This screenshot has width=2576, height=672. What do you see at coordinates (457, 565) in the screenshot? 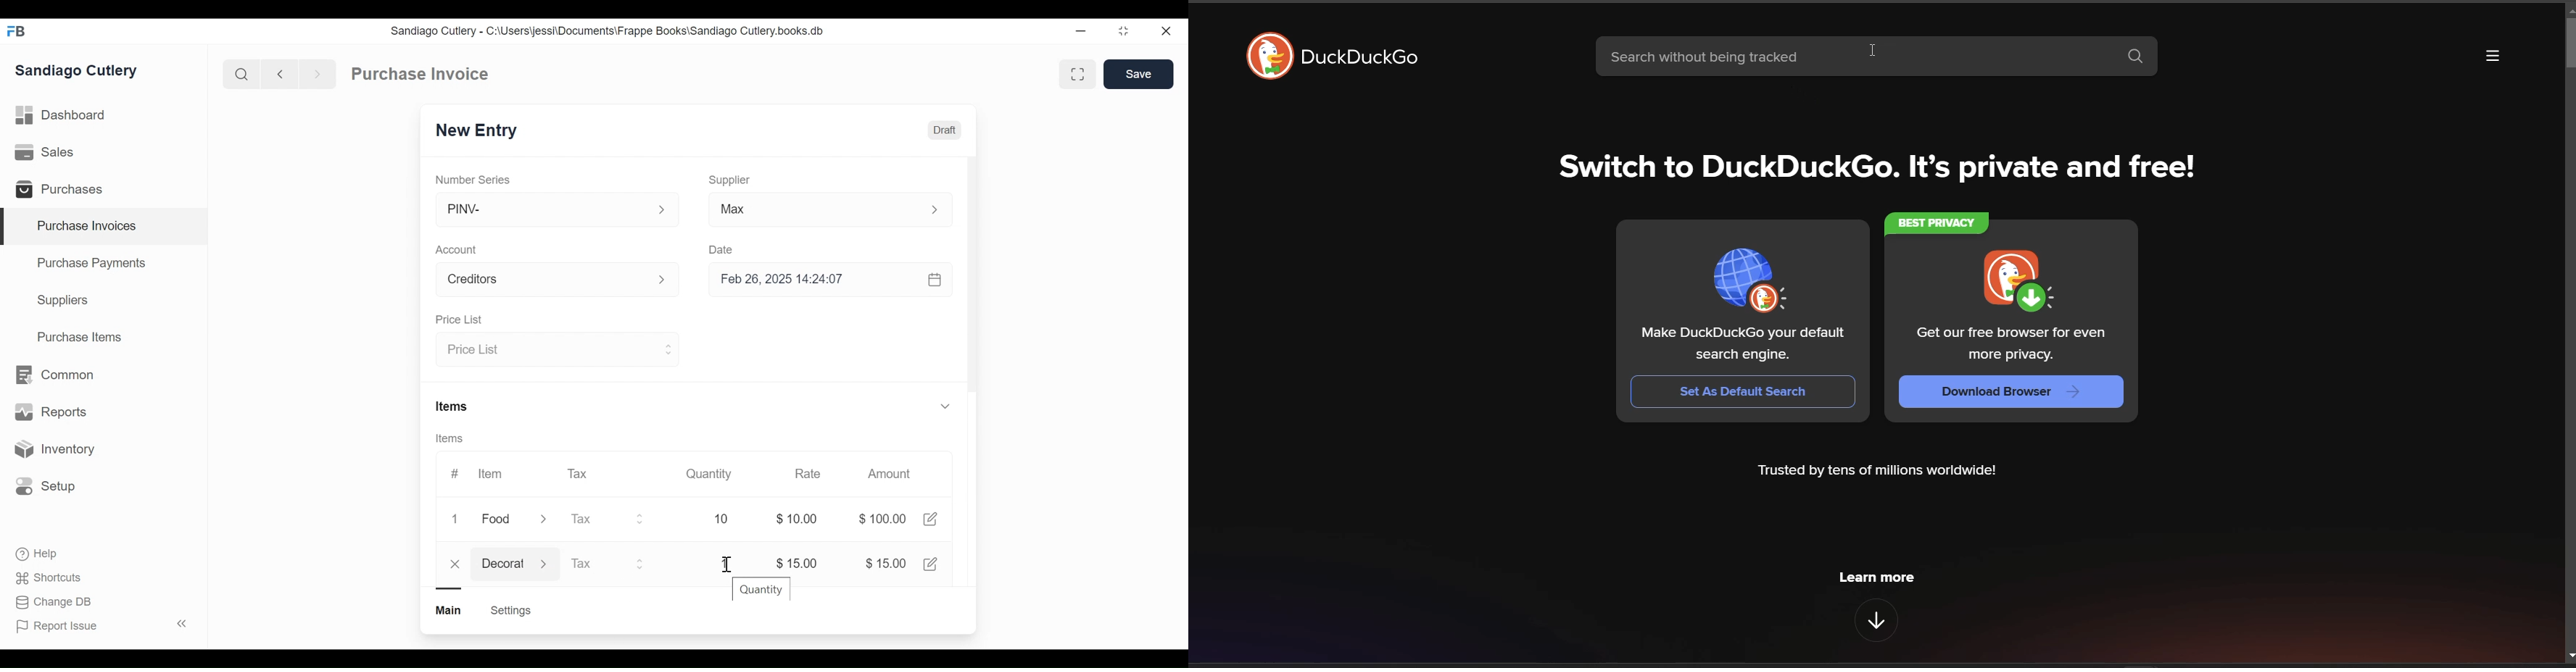
I see `close` at bounding box center [457, 565].